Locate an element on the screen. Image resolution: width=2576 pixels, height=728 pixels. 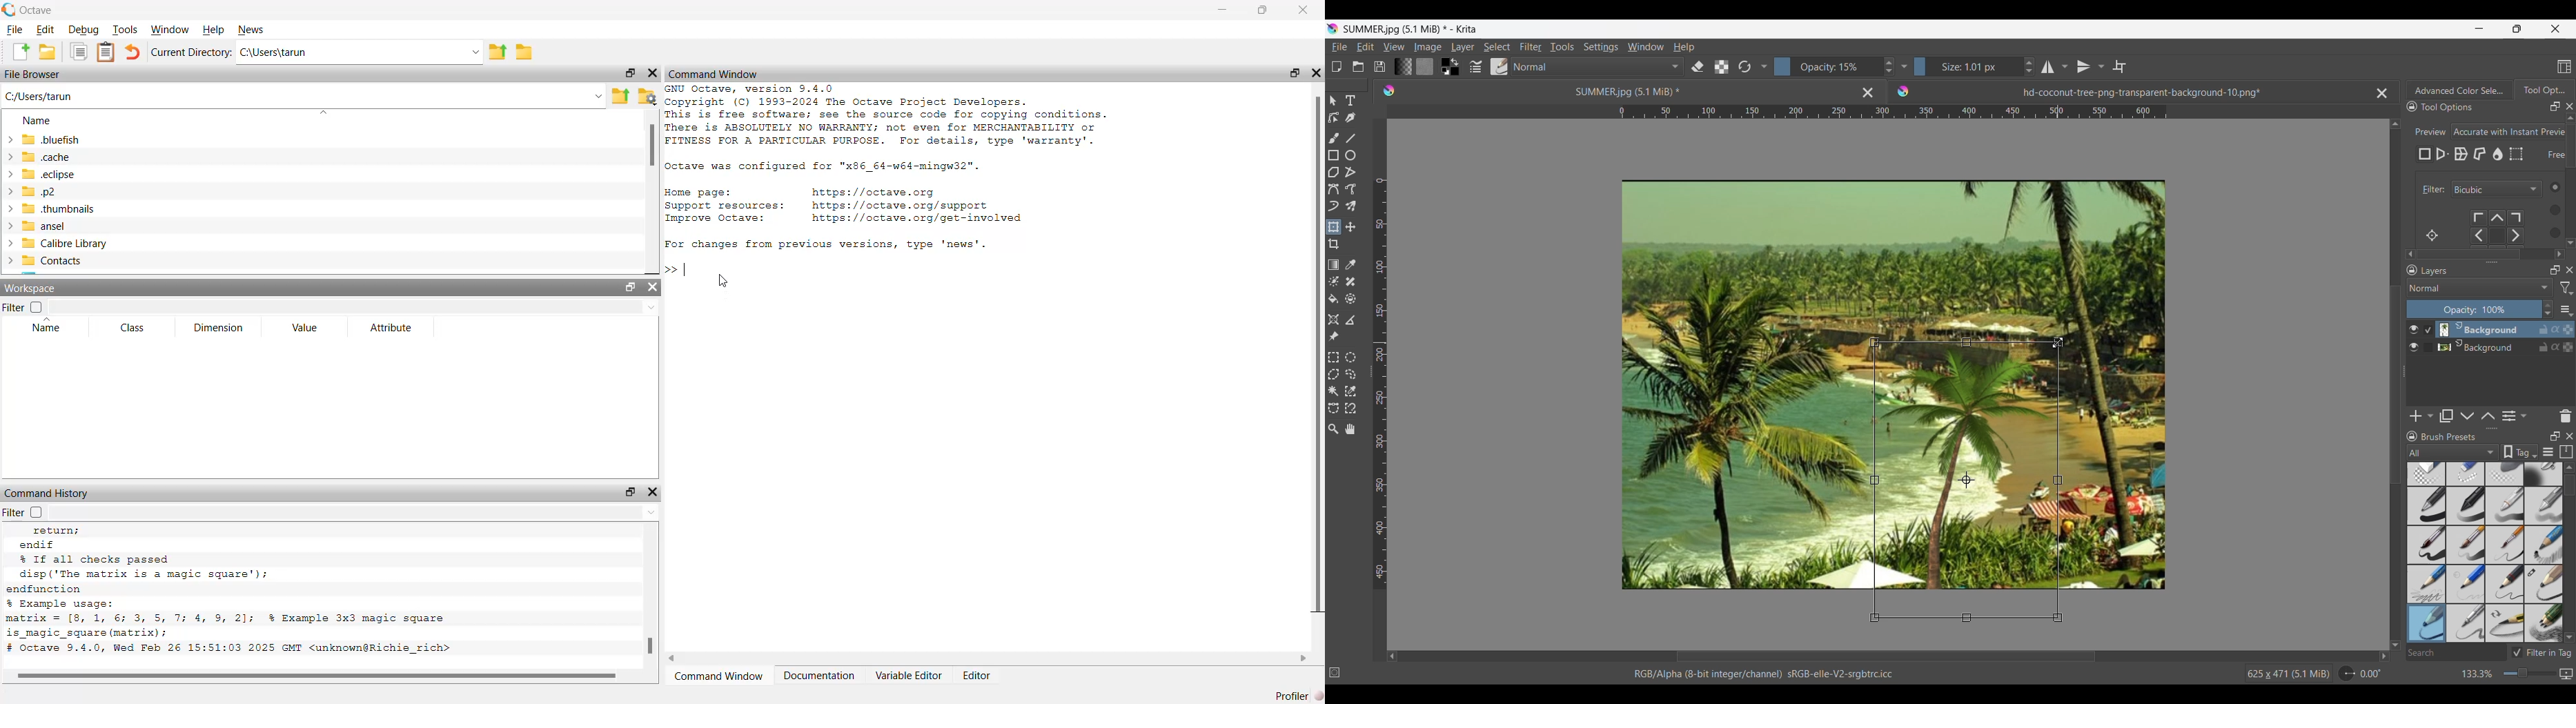
pencil 6 - quick shade is located at coordinates (2506, 623).